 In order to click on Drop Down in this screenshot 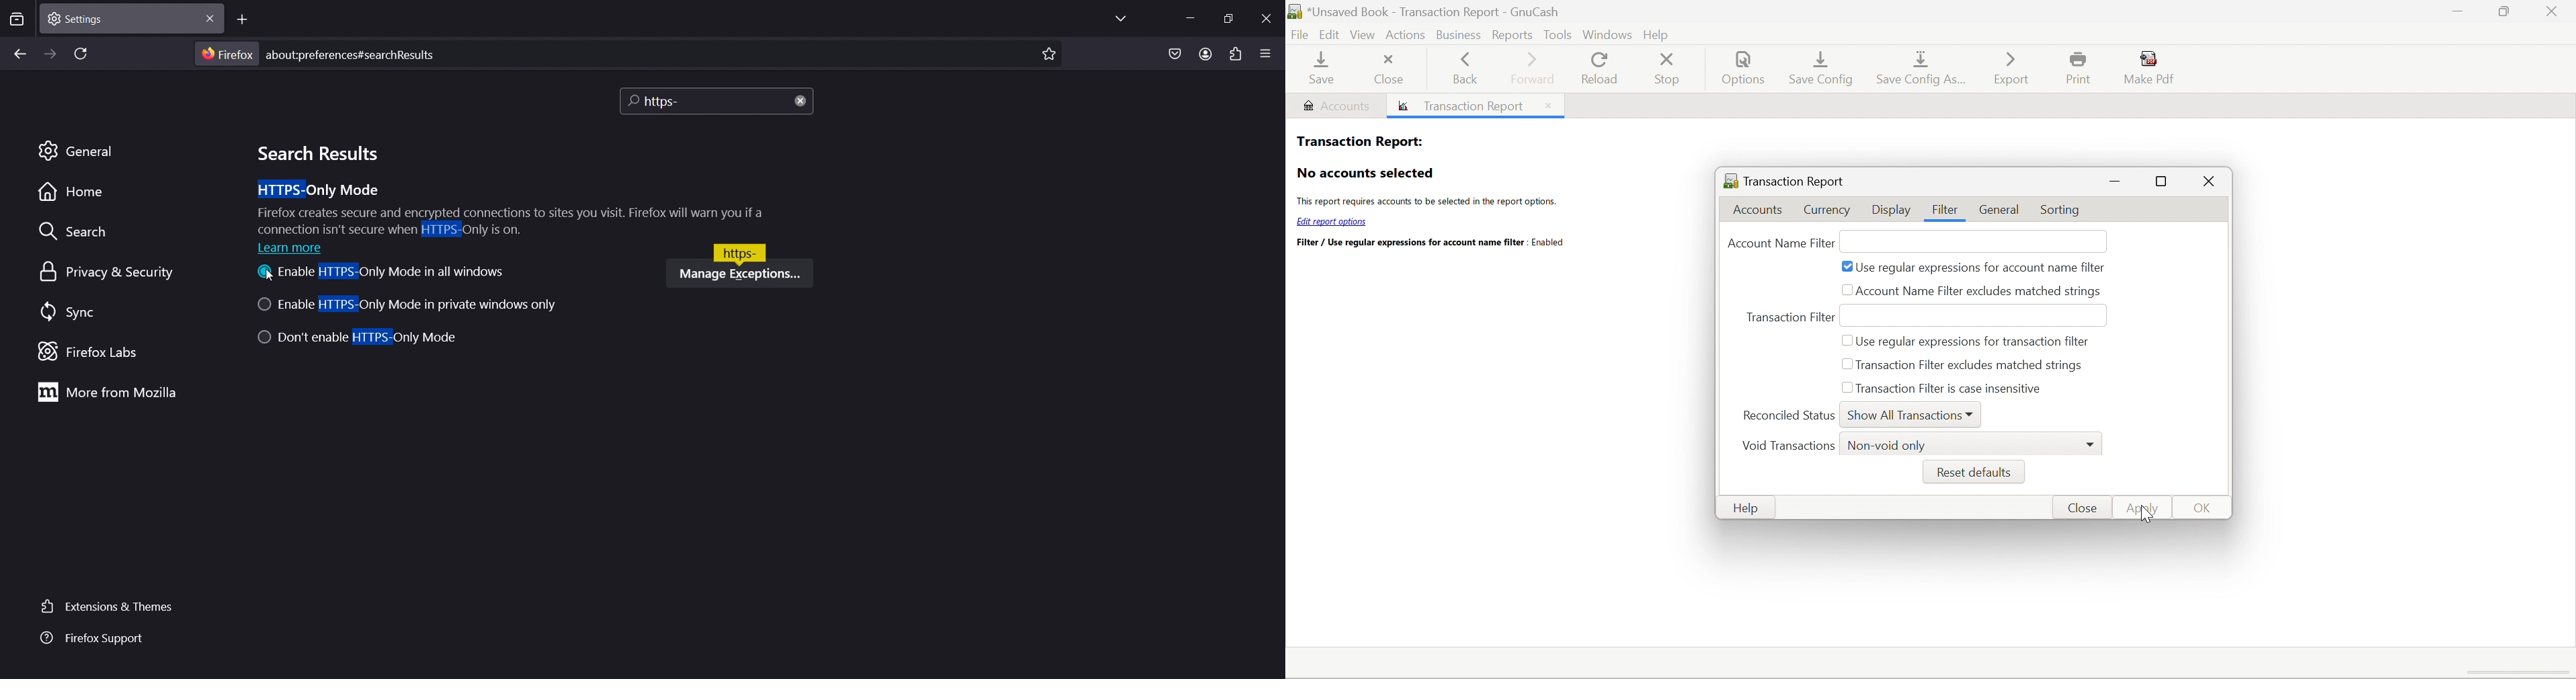, I will do `click(1973, 413)`.